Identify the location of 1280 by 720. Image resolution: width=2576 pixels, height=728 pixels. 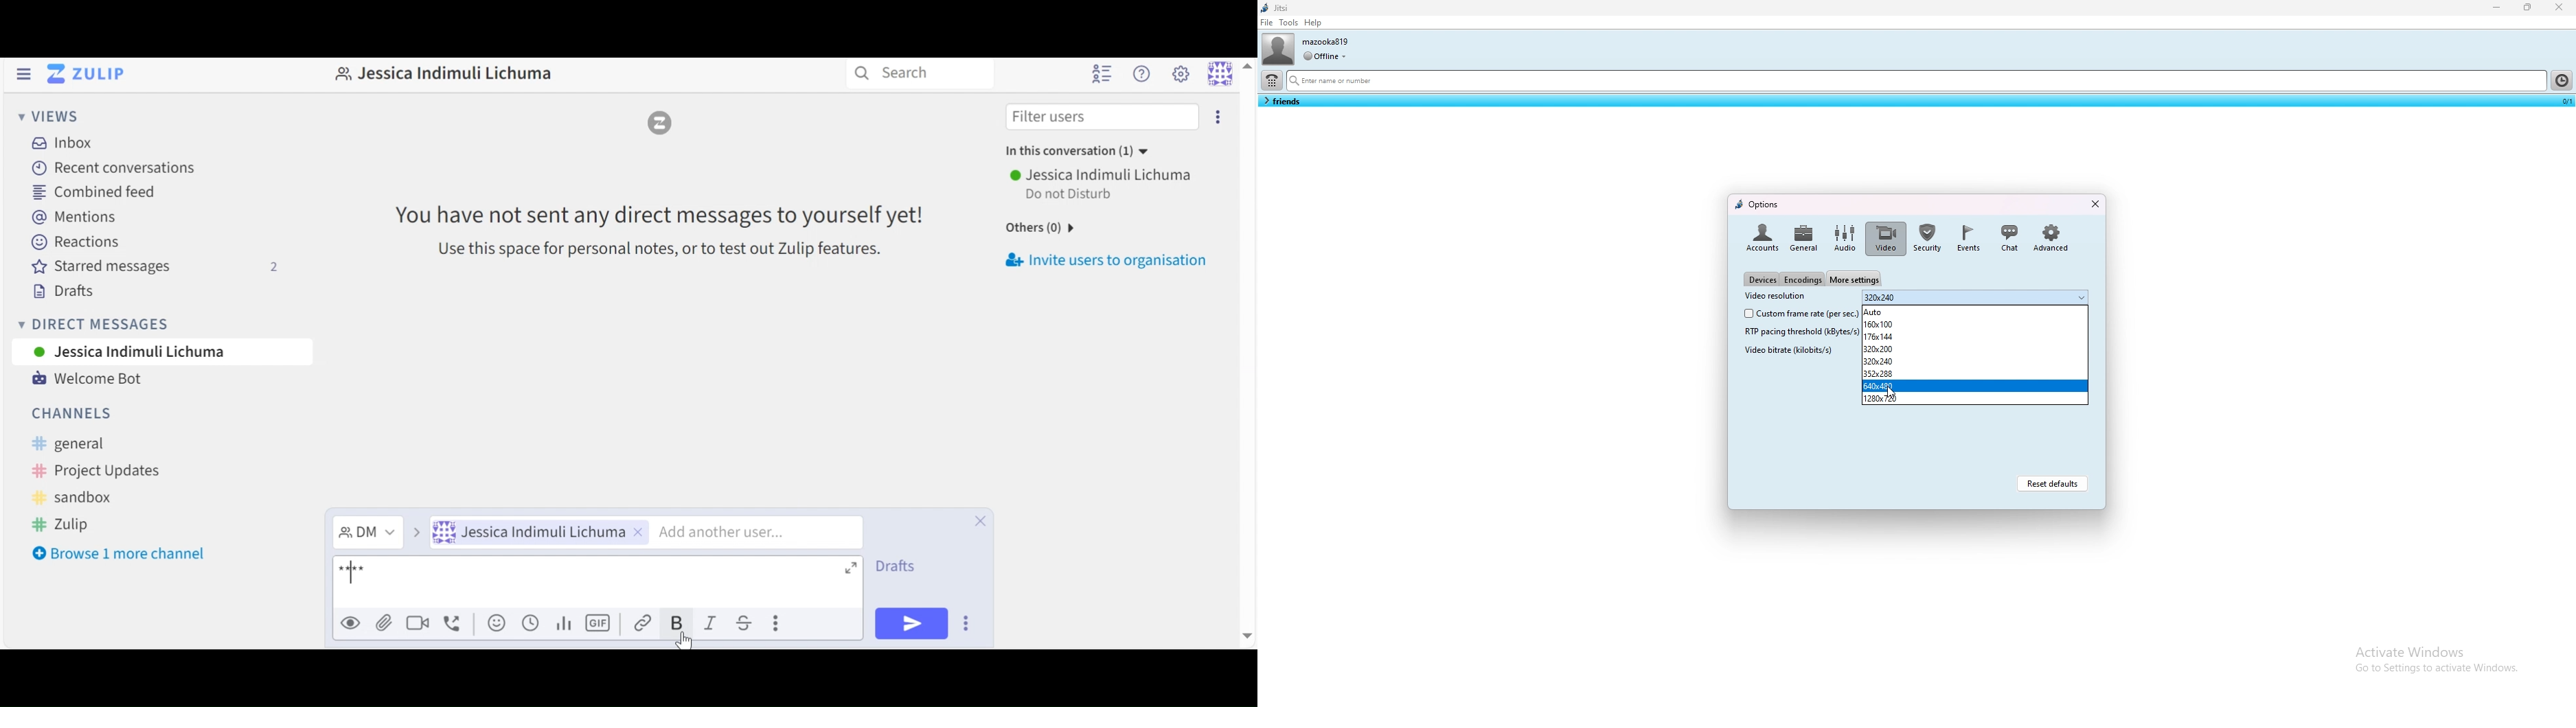
(1976, 399).